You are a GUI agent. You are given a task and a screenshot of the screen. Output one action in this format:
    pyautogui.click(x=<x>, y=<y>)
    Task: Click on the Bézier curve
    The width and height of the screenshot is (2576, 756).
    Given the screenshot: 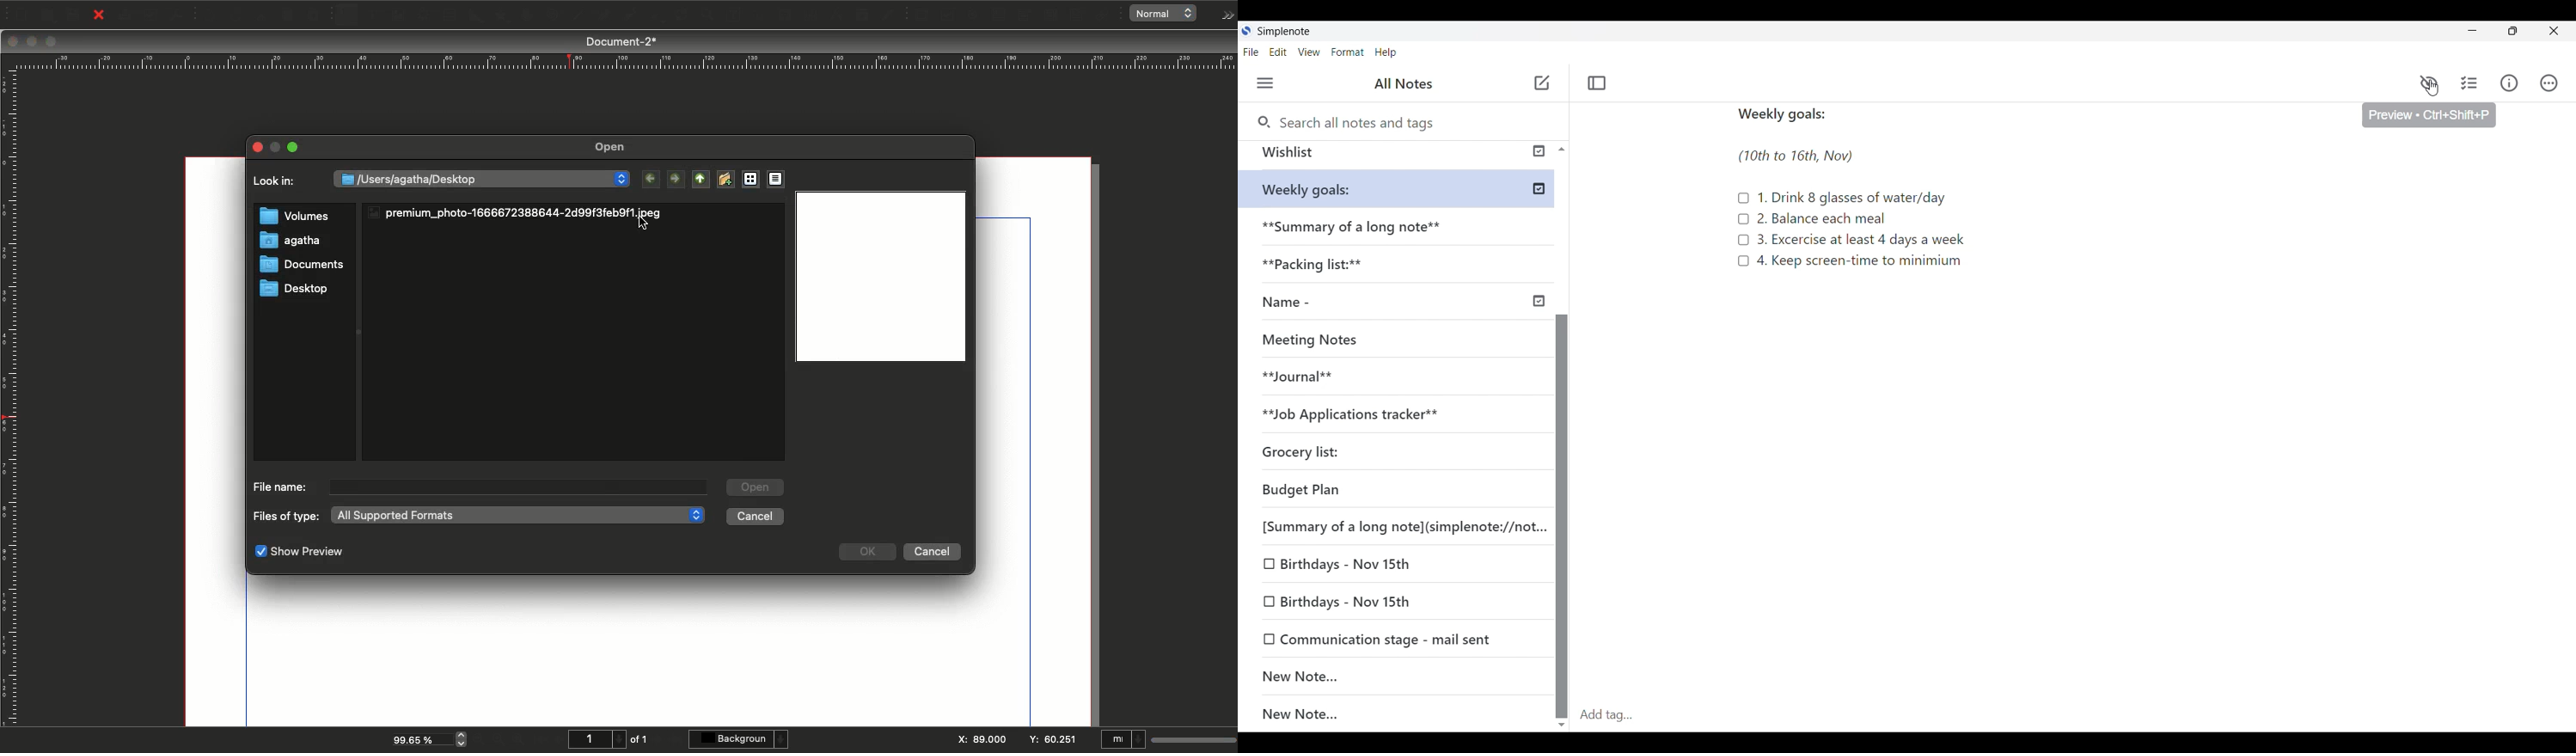 What is the action you would take?
    pyautogui.click(x=602, y=16)
    